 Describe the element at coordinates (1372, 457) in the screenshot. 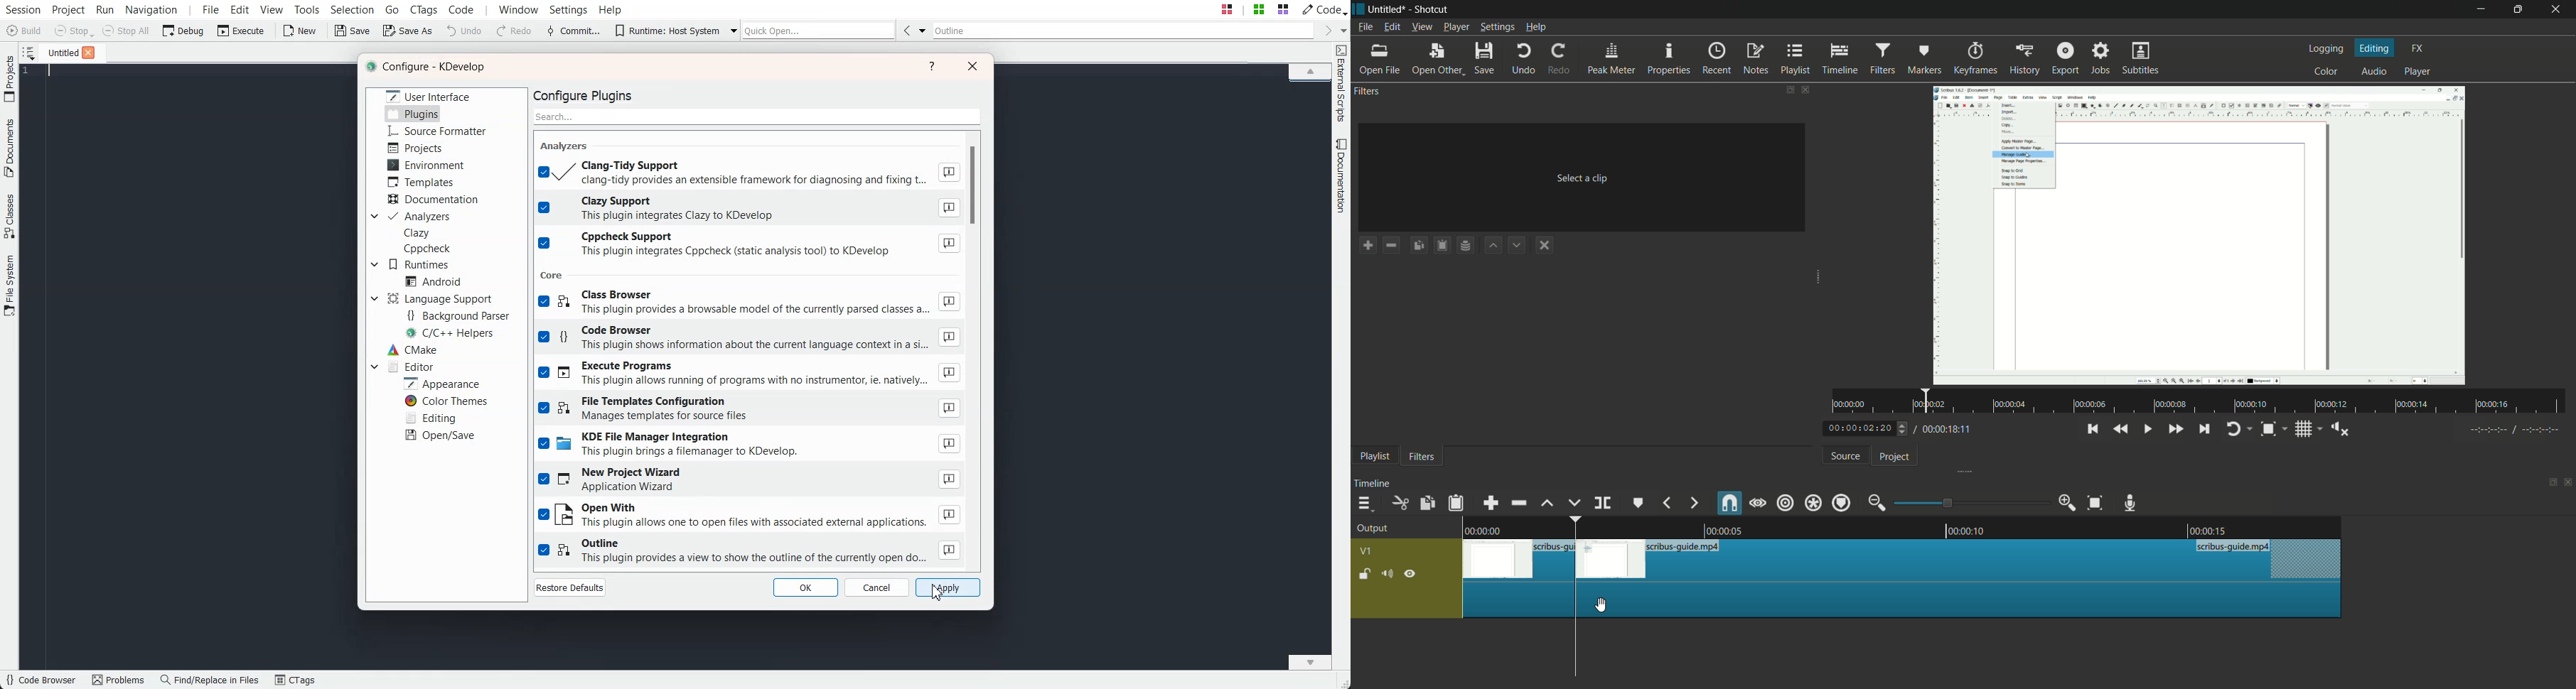

I see `playlist` at that location.